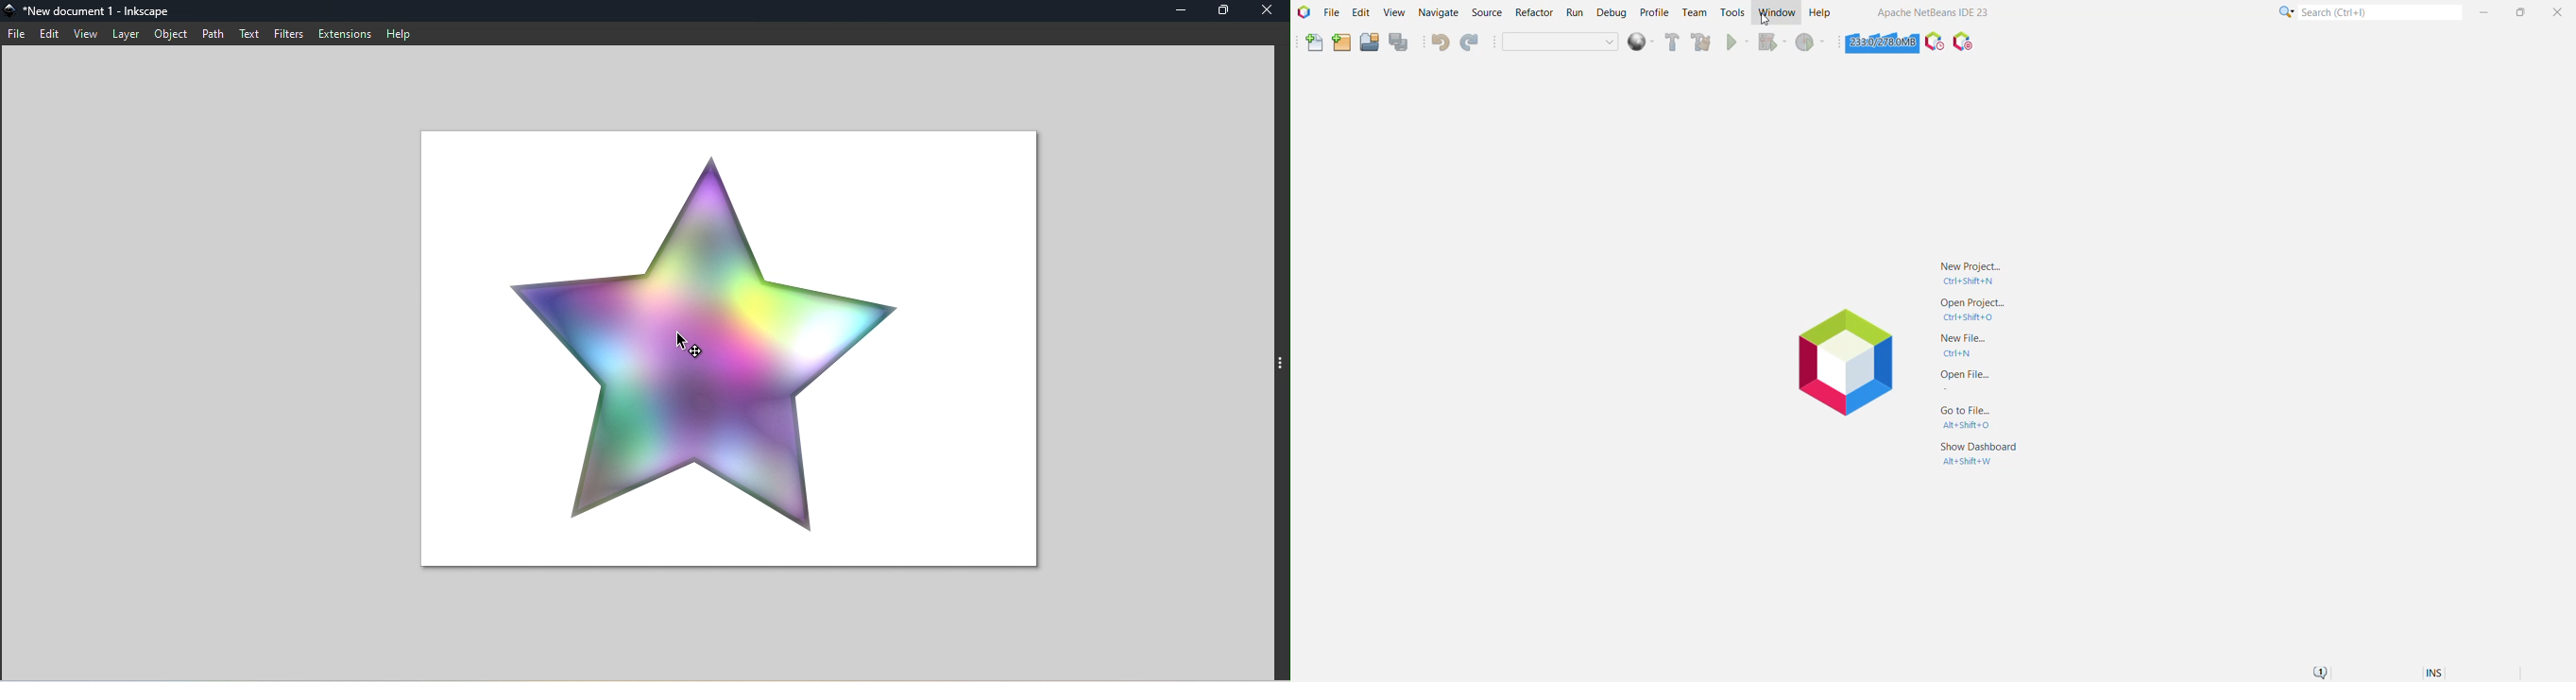 The height and width of the screenshot is (700, 2576). I want to click on Minimize, so click(1183, 11).